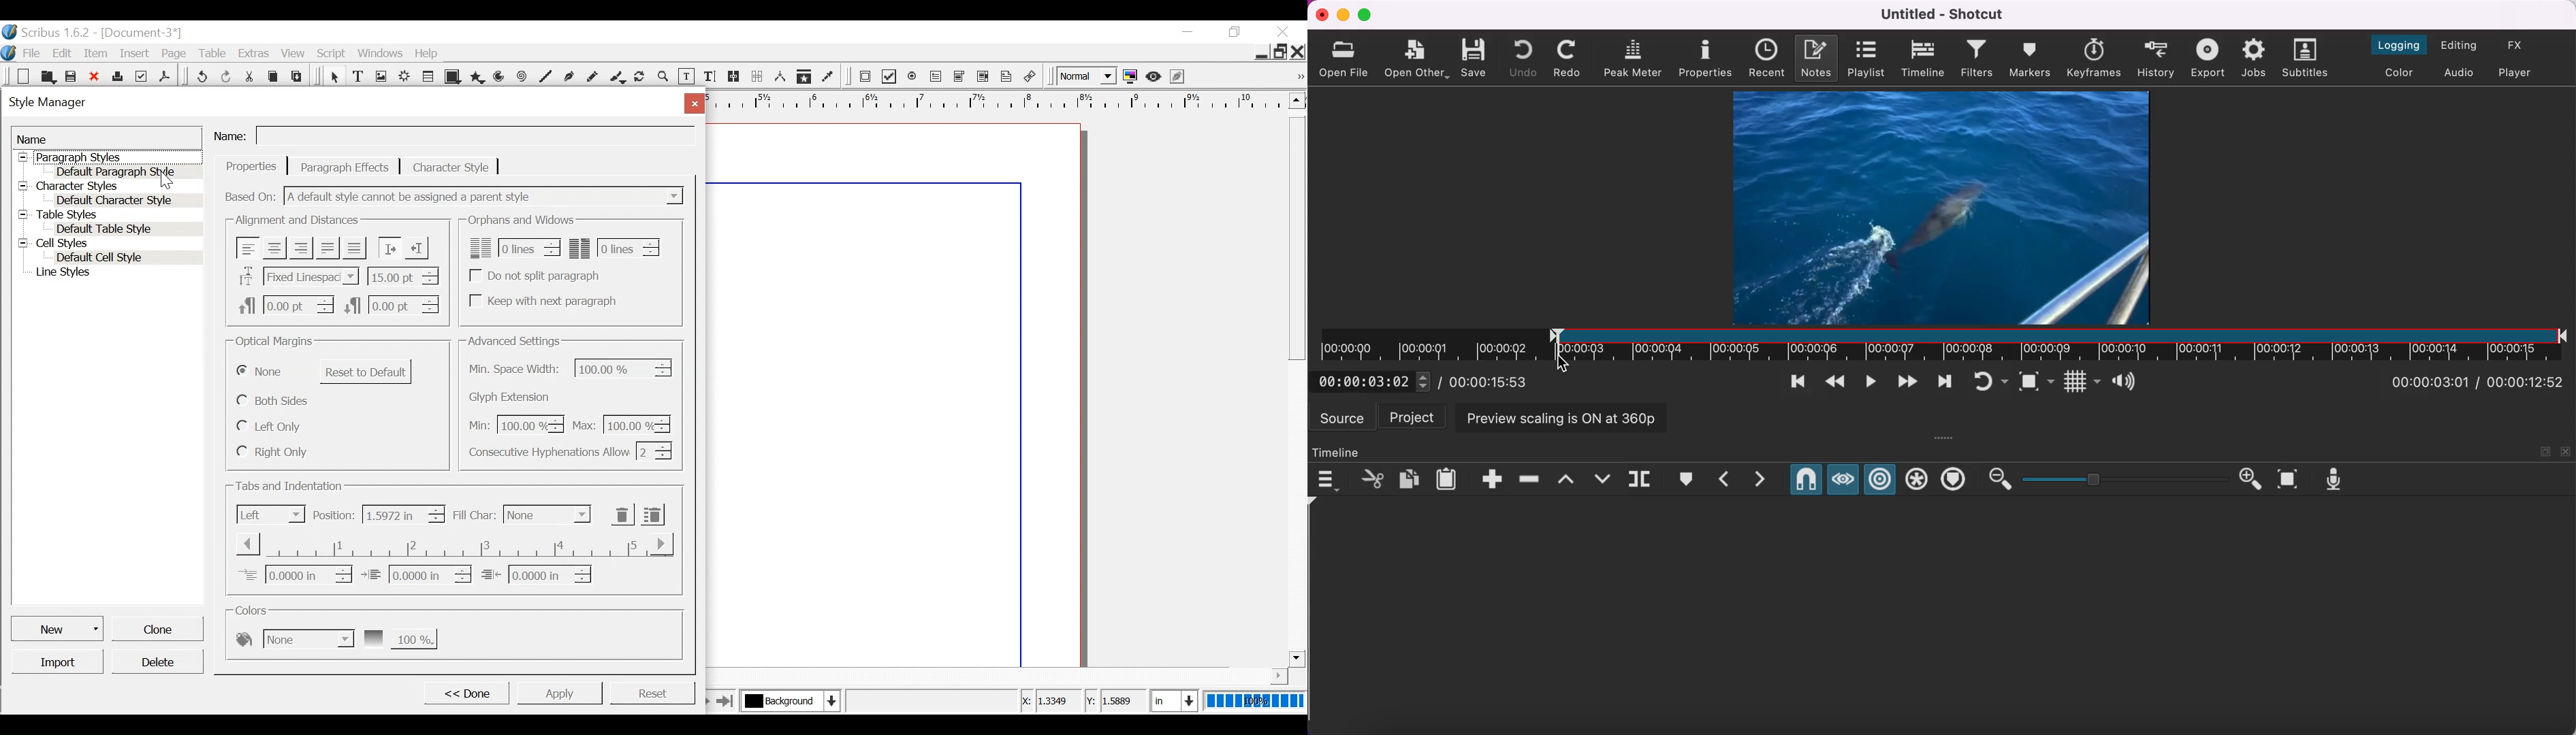  Describe the element at coordinates (174, 54) in the screenshot. I see `Page` at that location.